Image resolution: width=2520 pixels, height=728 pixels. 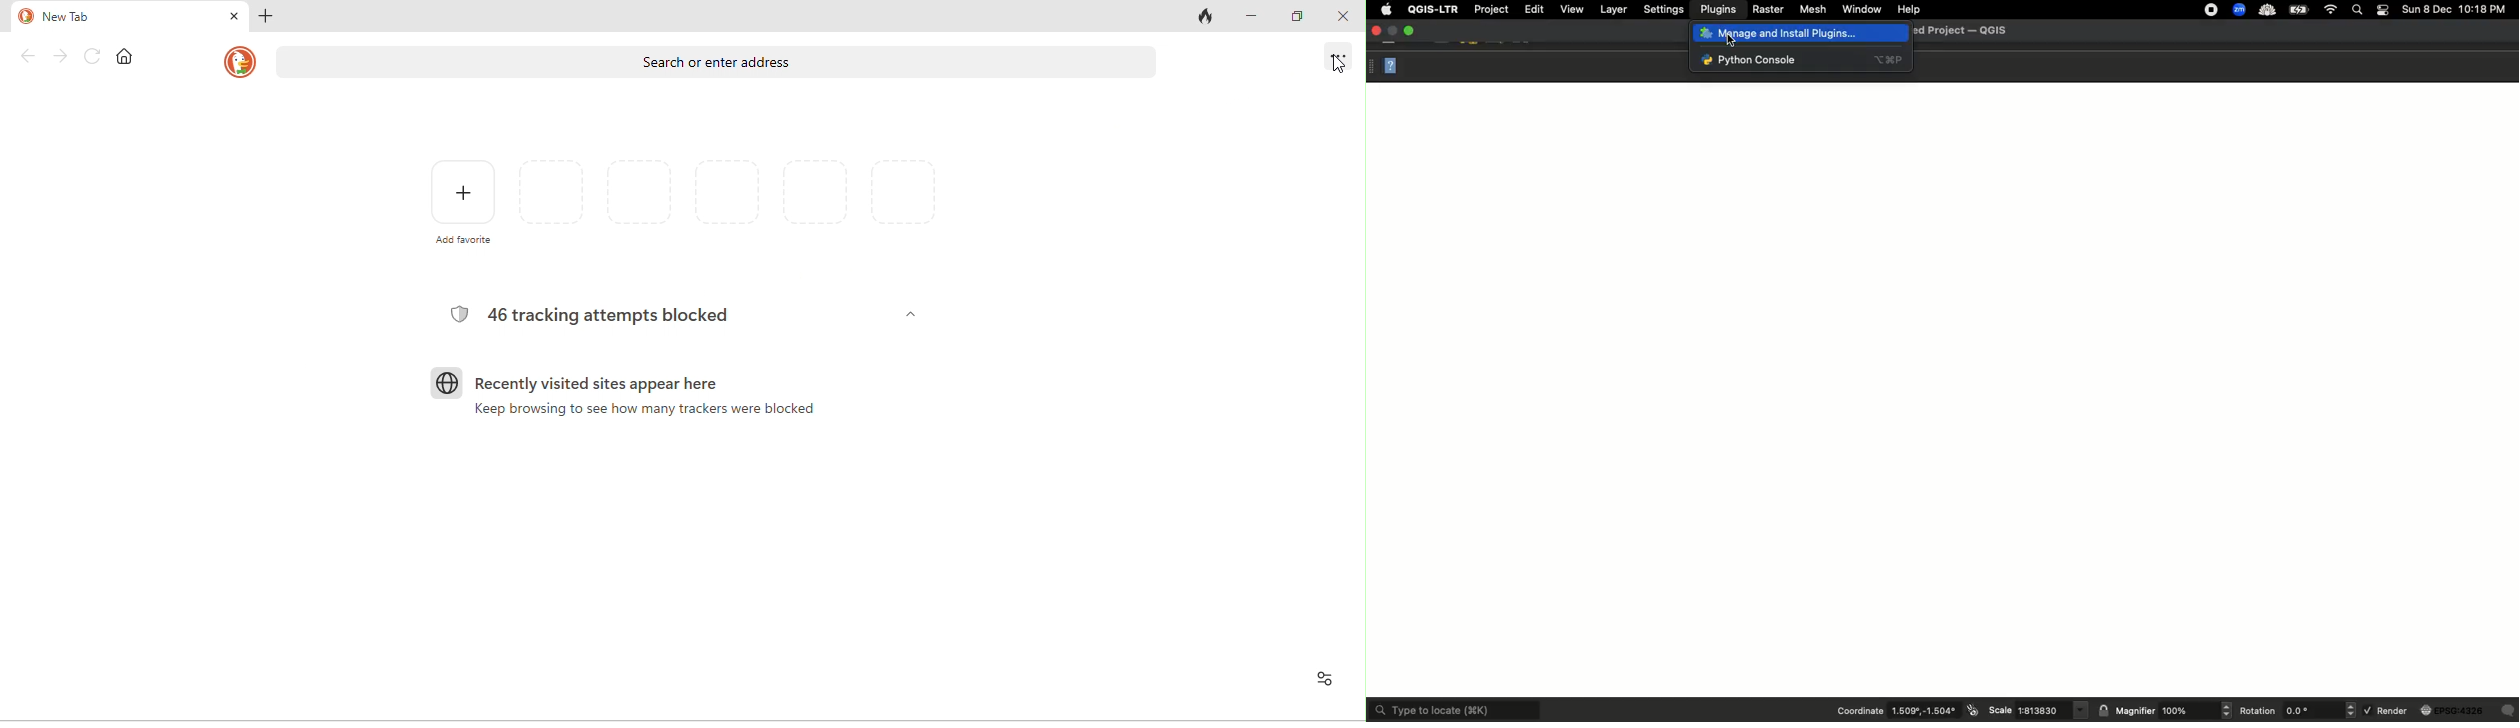 What do you see at coordinates (2359, 10) in the screenshot?
I see `Search` at bounding box center [2359, 10].